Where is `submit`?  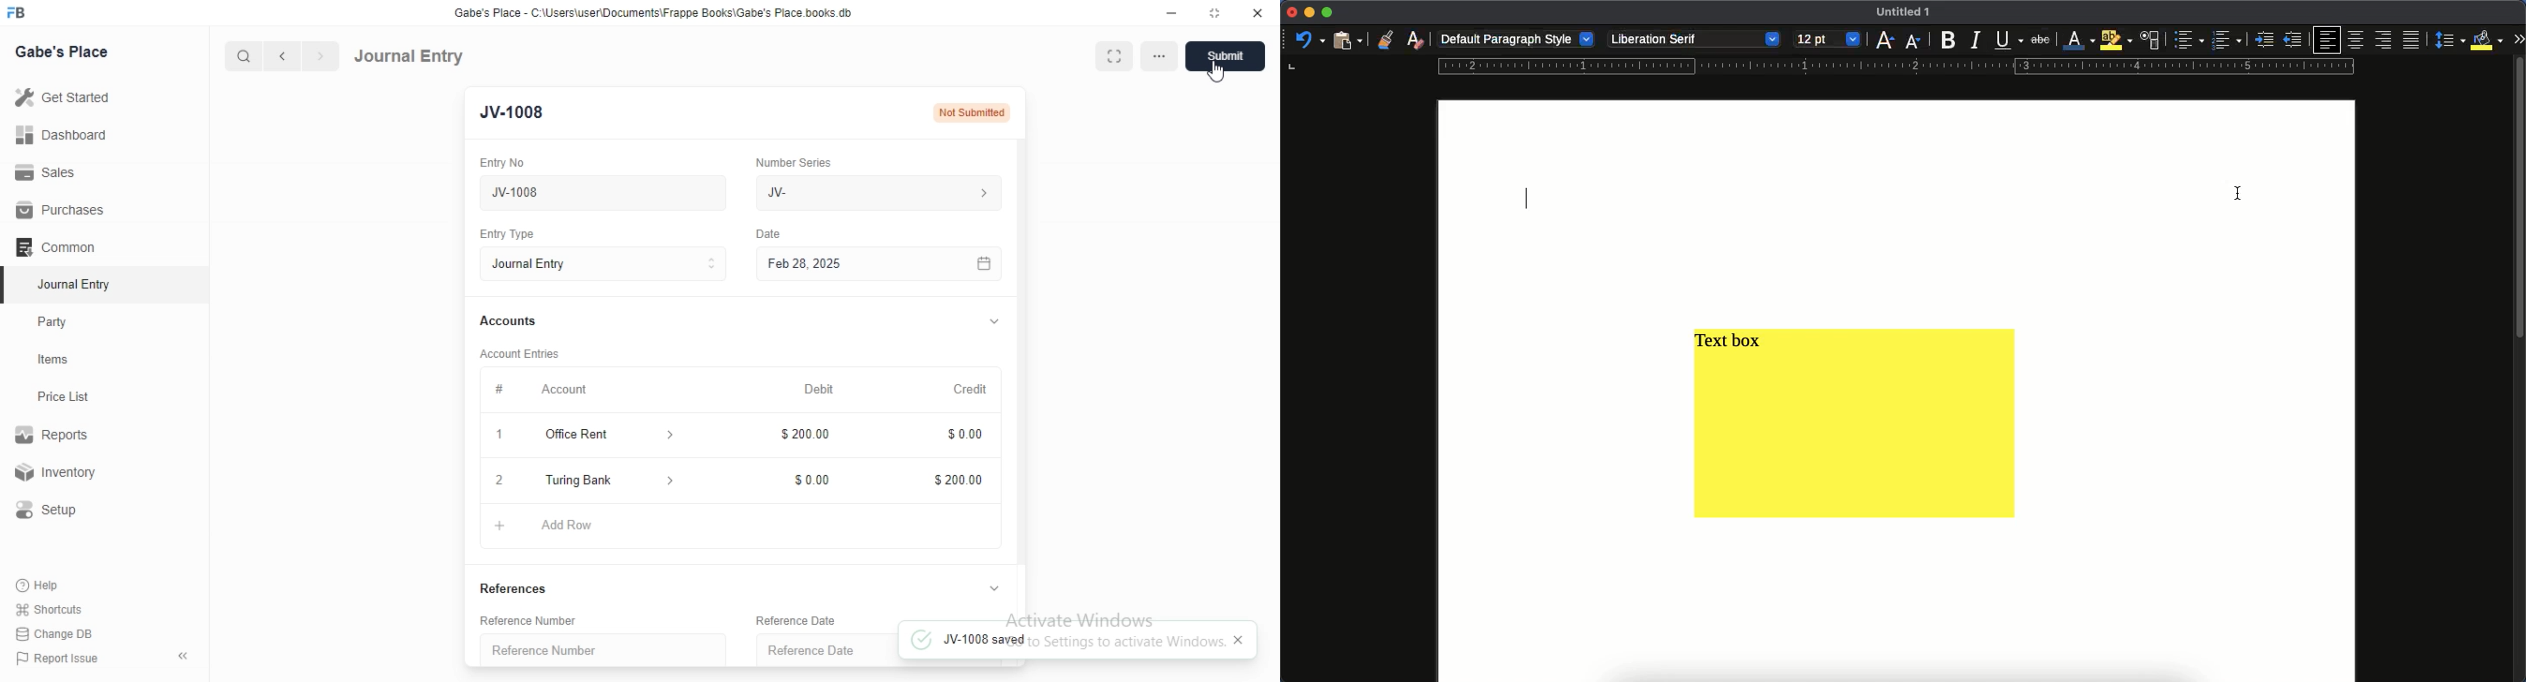 submit is located at coordinates (1227, 58).